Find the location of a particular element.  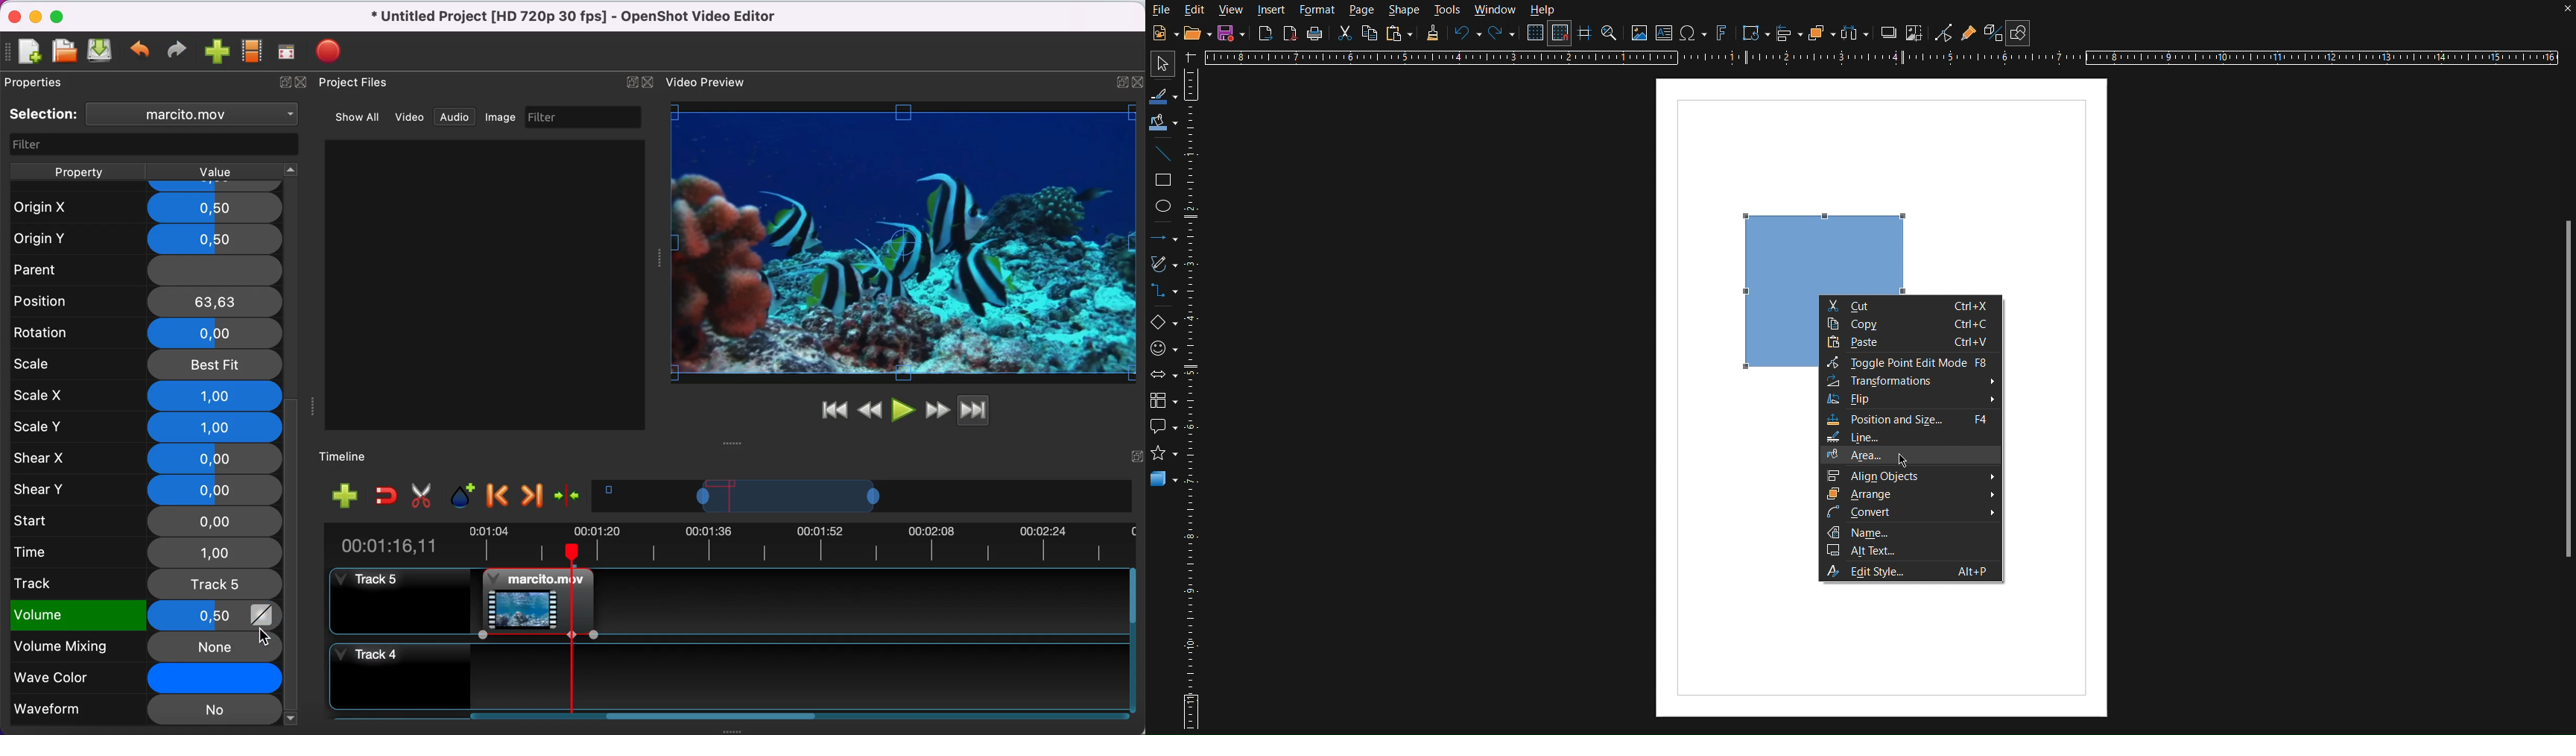

Export as PDF is located at coordinates (1291, 36).